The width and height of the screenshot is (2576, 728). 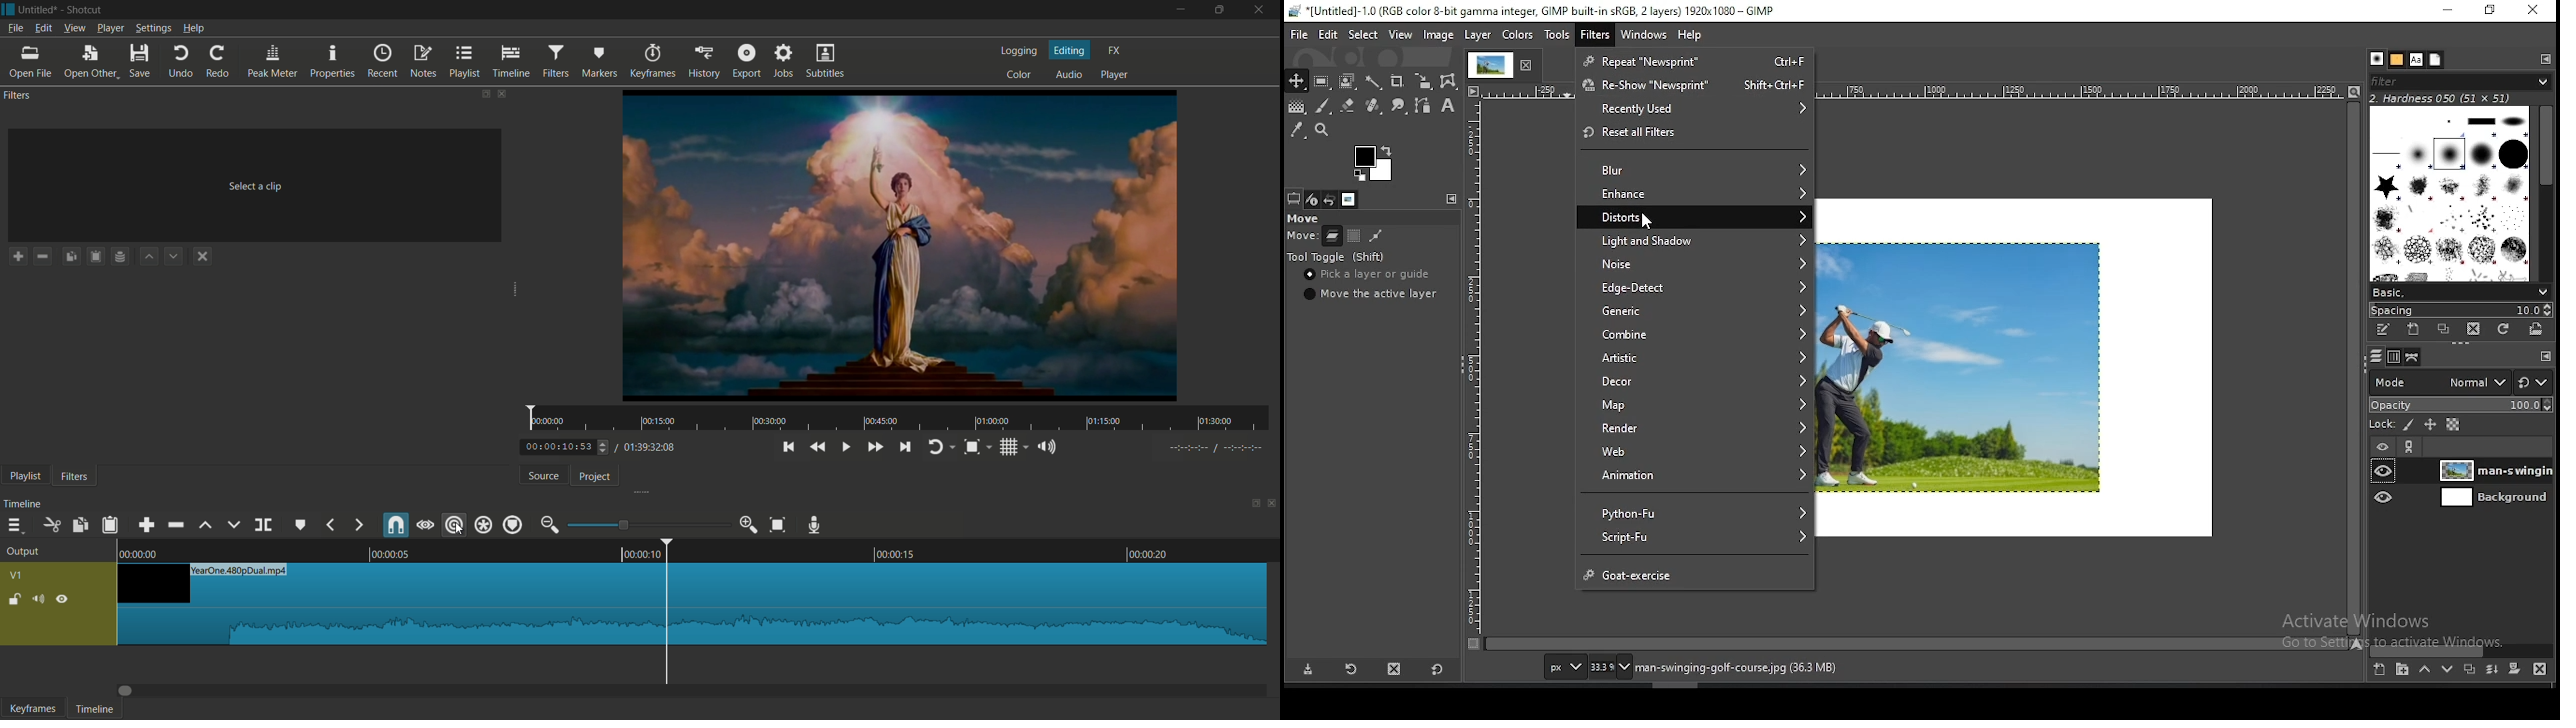 I want to click on time, so click(x=1217, y=448).